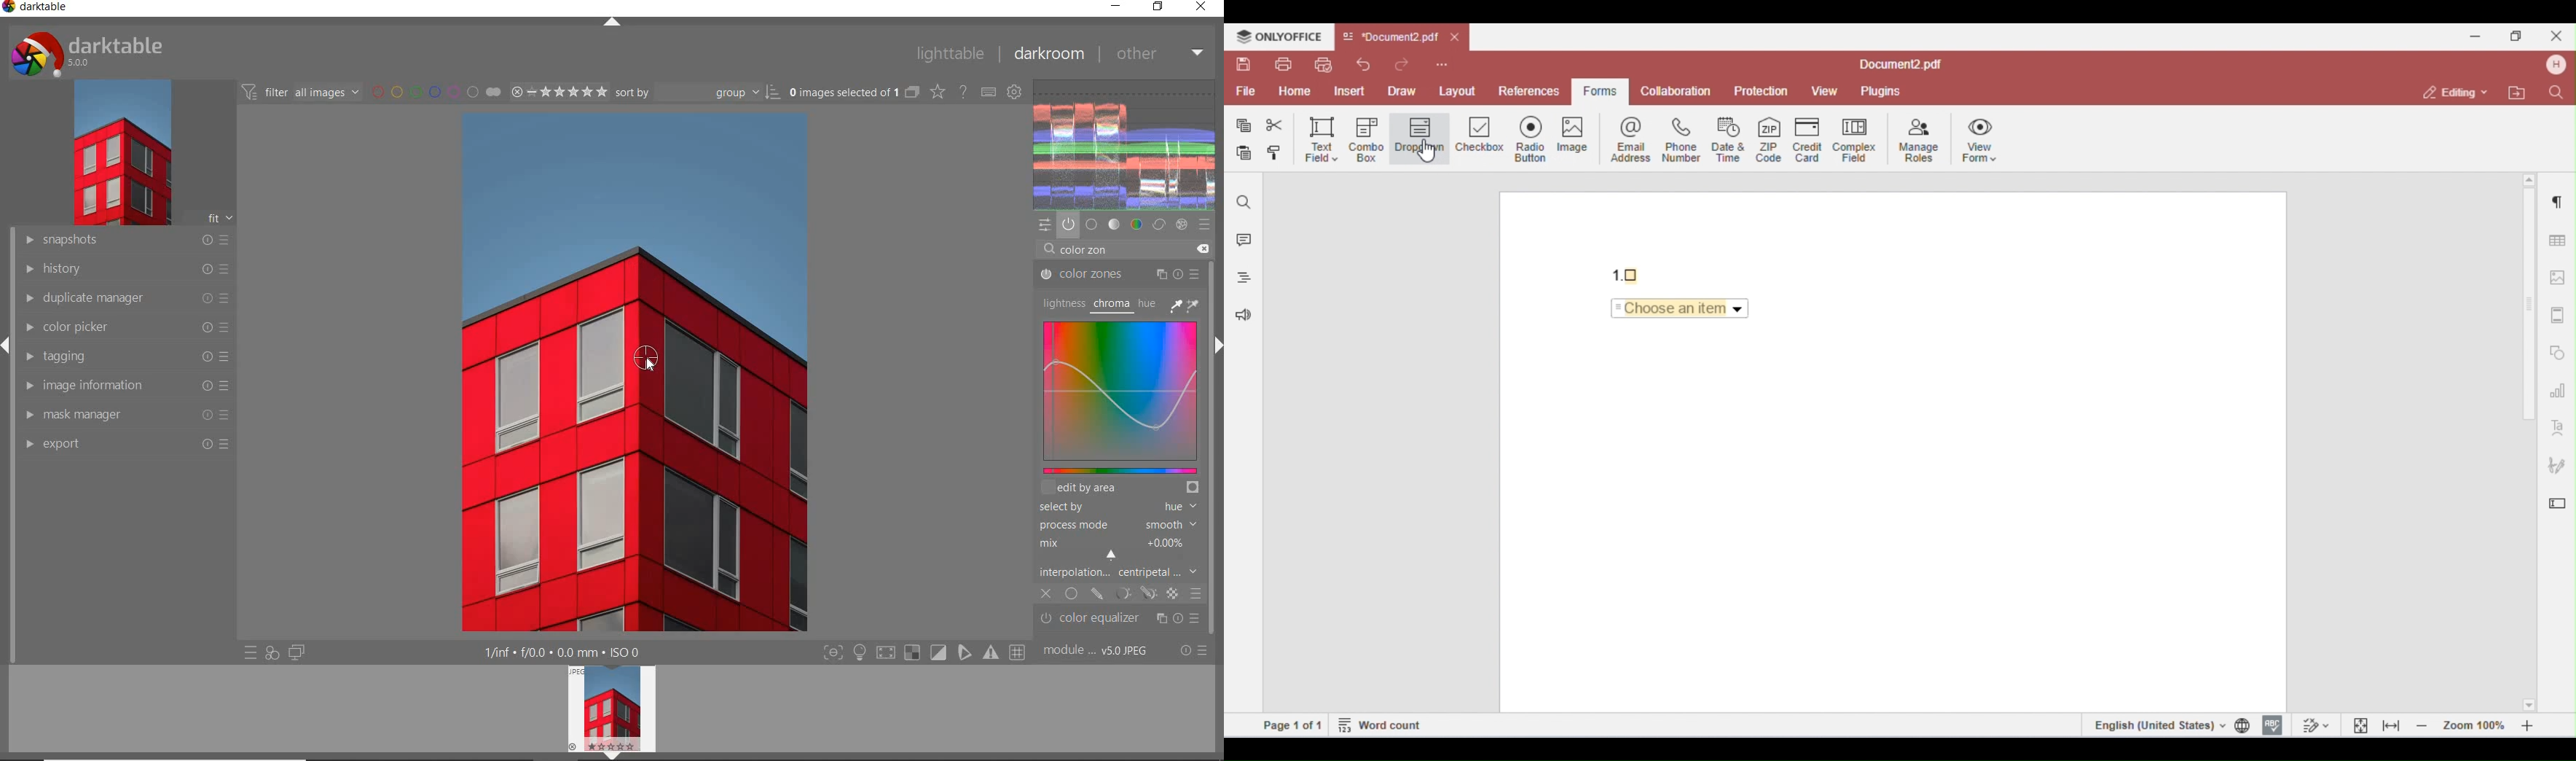 The image size is (2576, 784). What do you see at coordinates (1136, 225) in the screenshot?
I see `color` at bounding box center [1136, 225].